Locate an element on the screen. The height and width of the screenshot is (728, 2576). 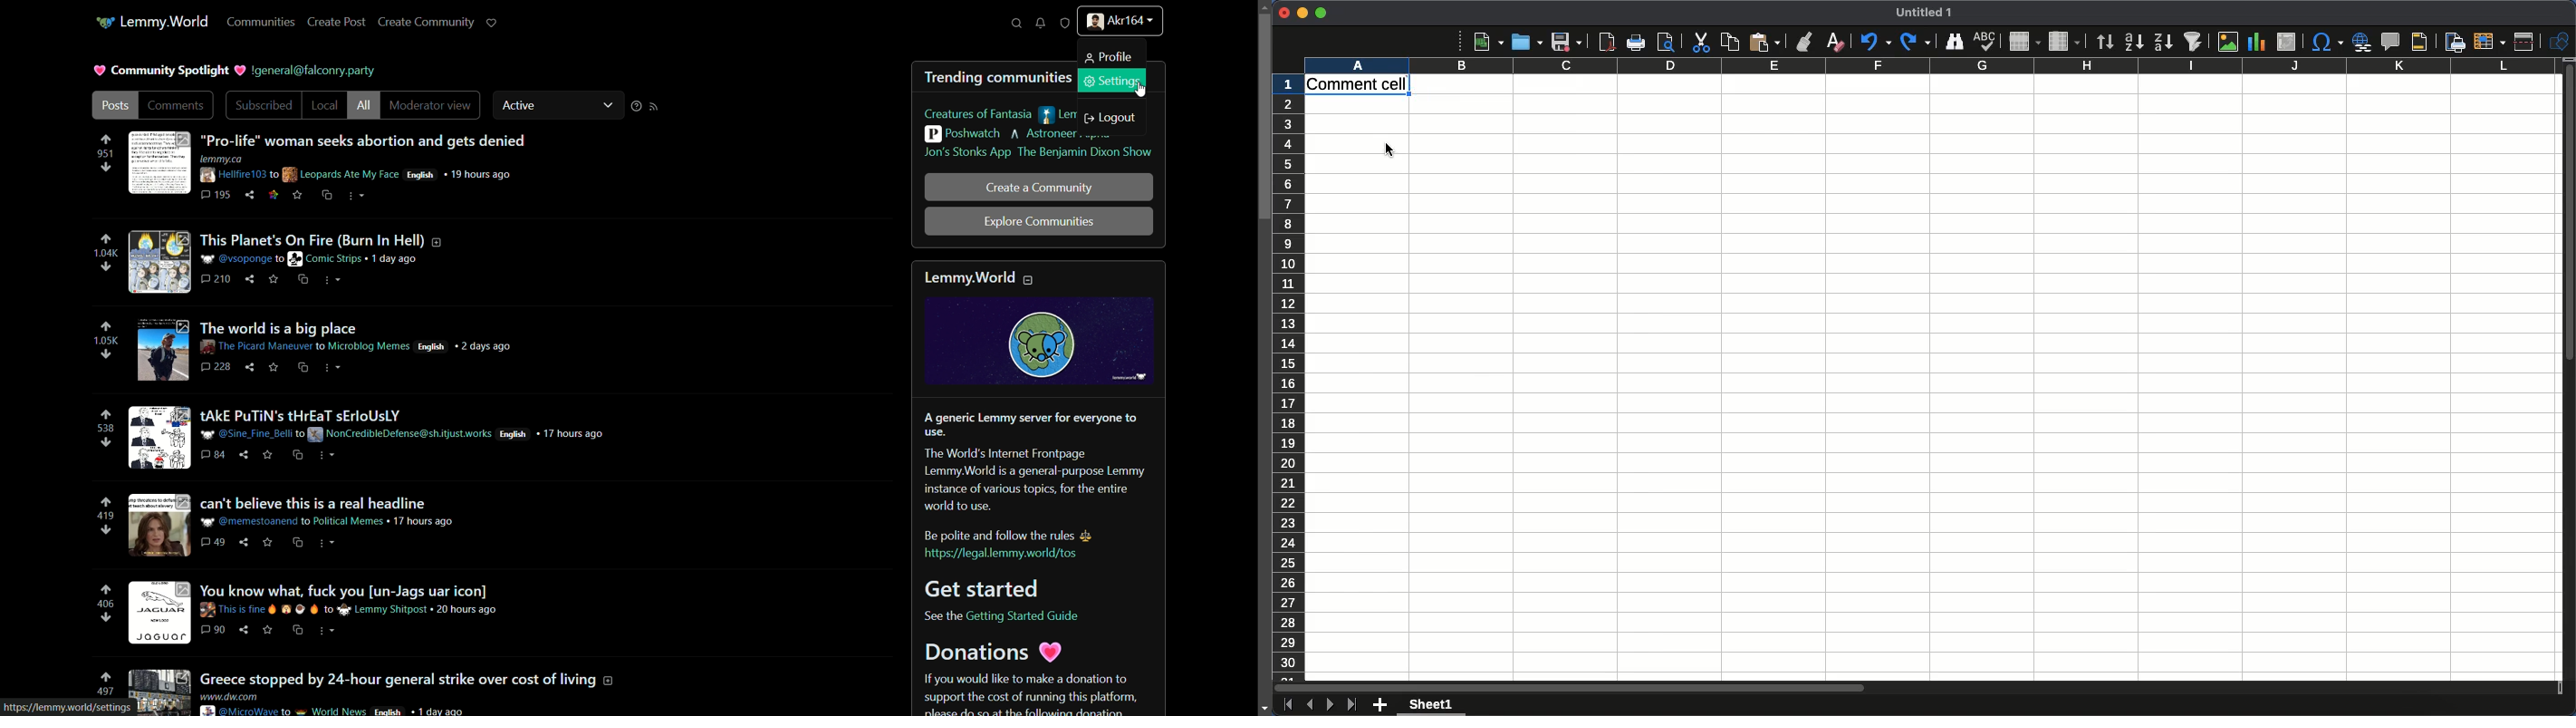
Insert comment is located at coordinates (2389, 40).